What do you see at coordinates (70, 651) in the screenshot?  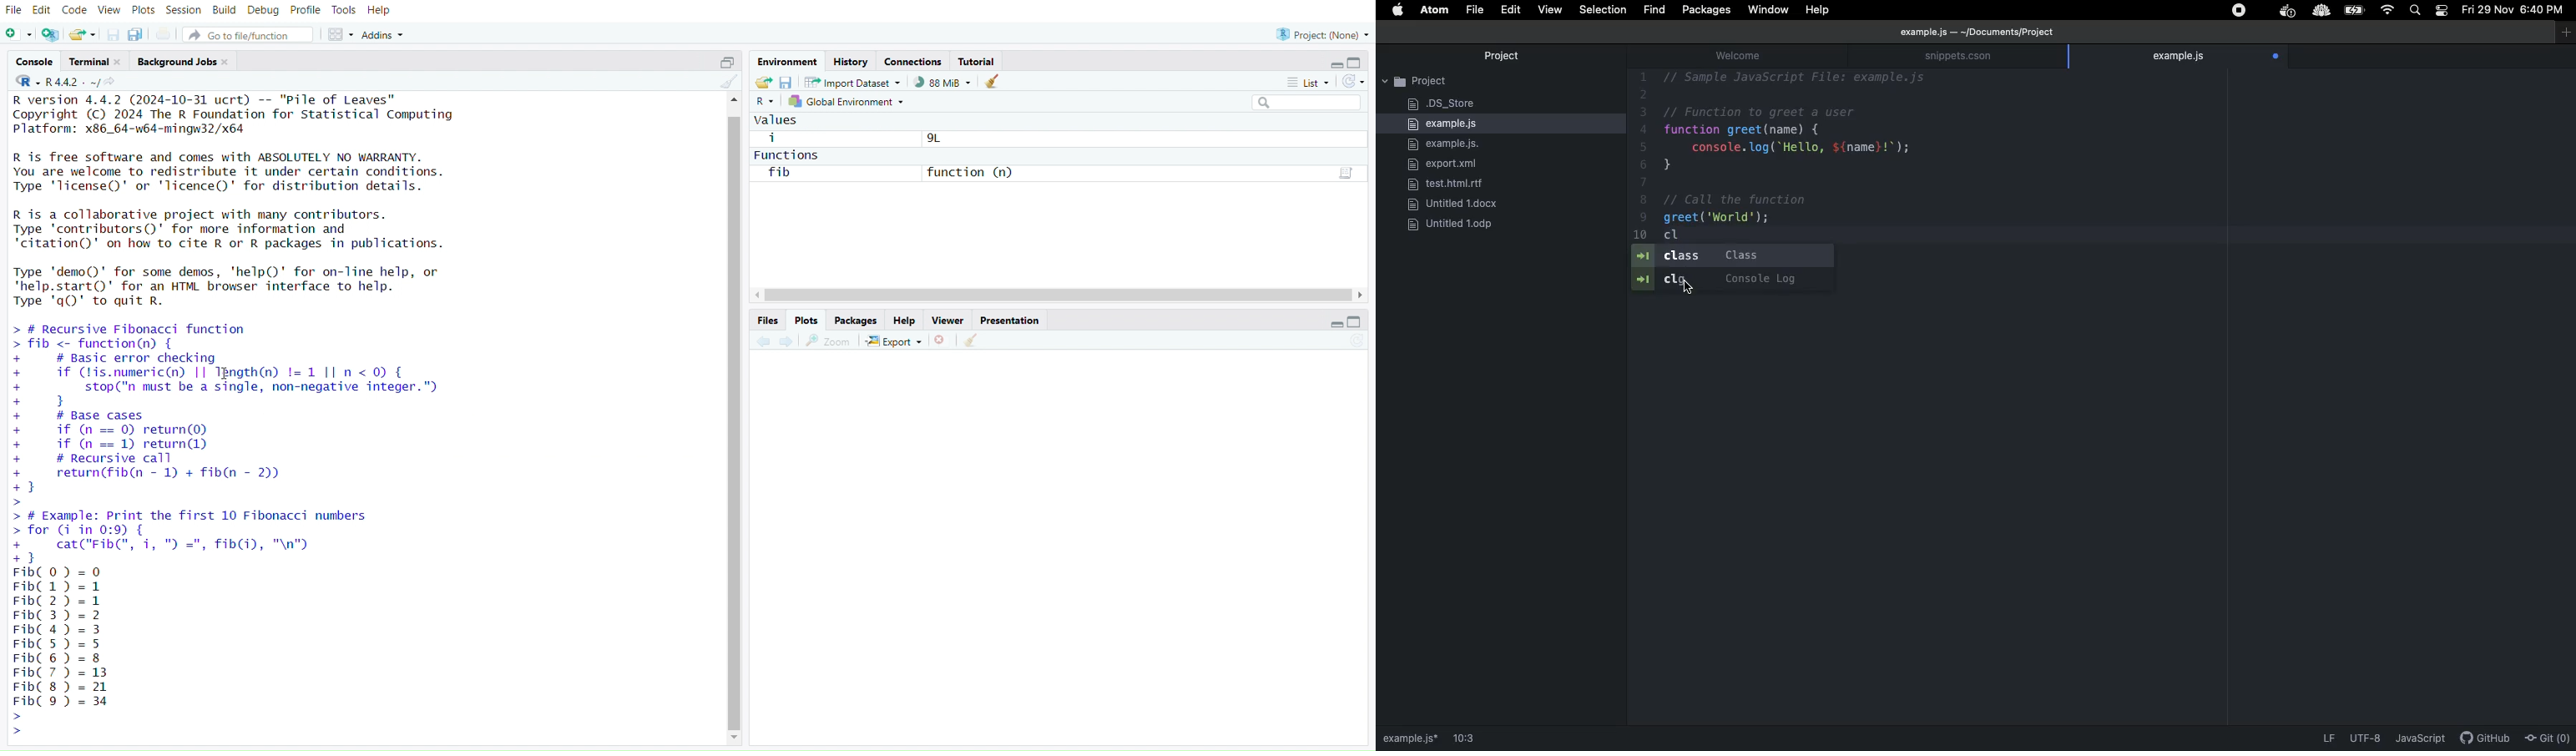 I see `FiIb( 0) =0Fib(1) = 1Fib( 2) = 1Fib( 3) = 2Fib( 4) = 3Fib( 5) = 5Fib( 6) = 8Sib( 7) = 13Fib( 8) = 21Fib( 9) = 34` at bounding box center [70, 651].